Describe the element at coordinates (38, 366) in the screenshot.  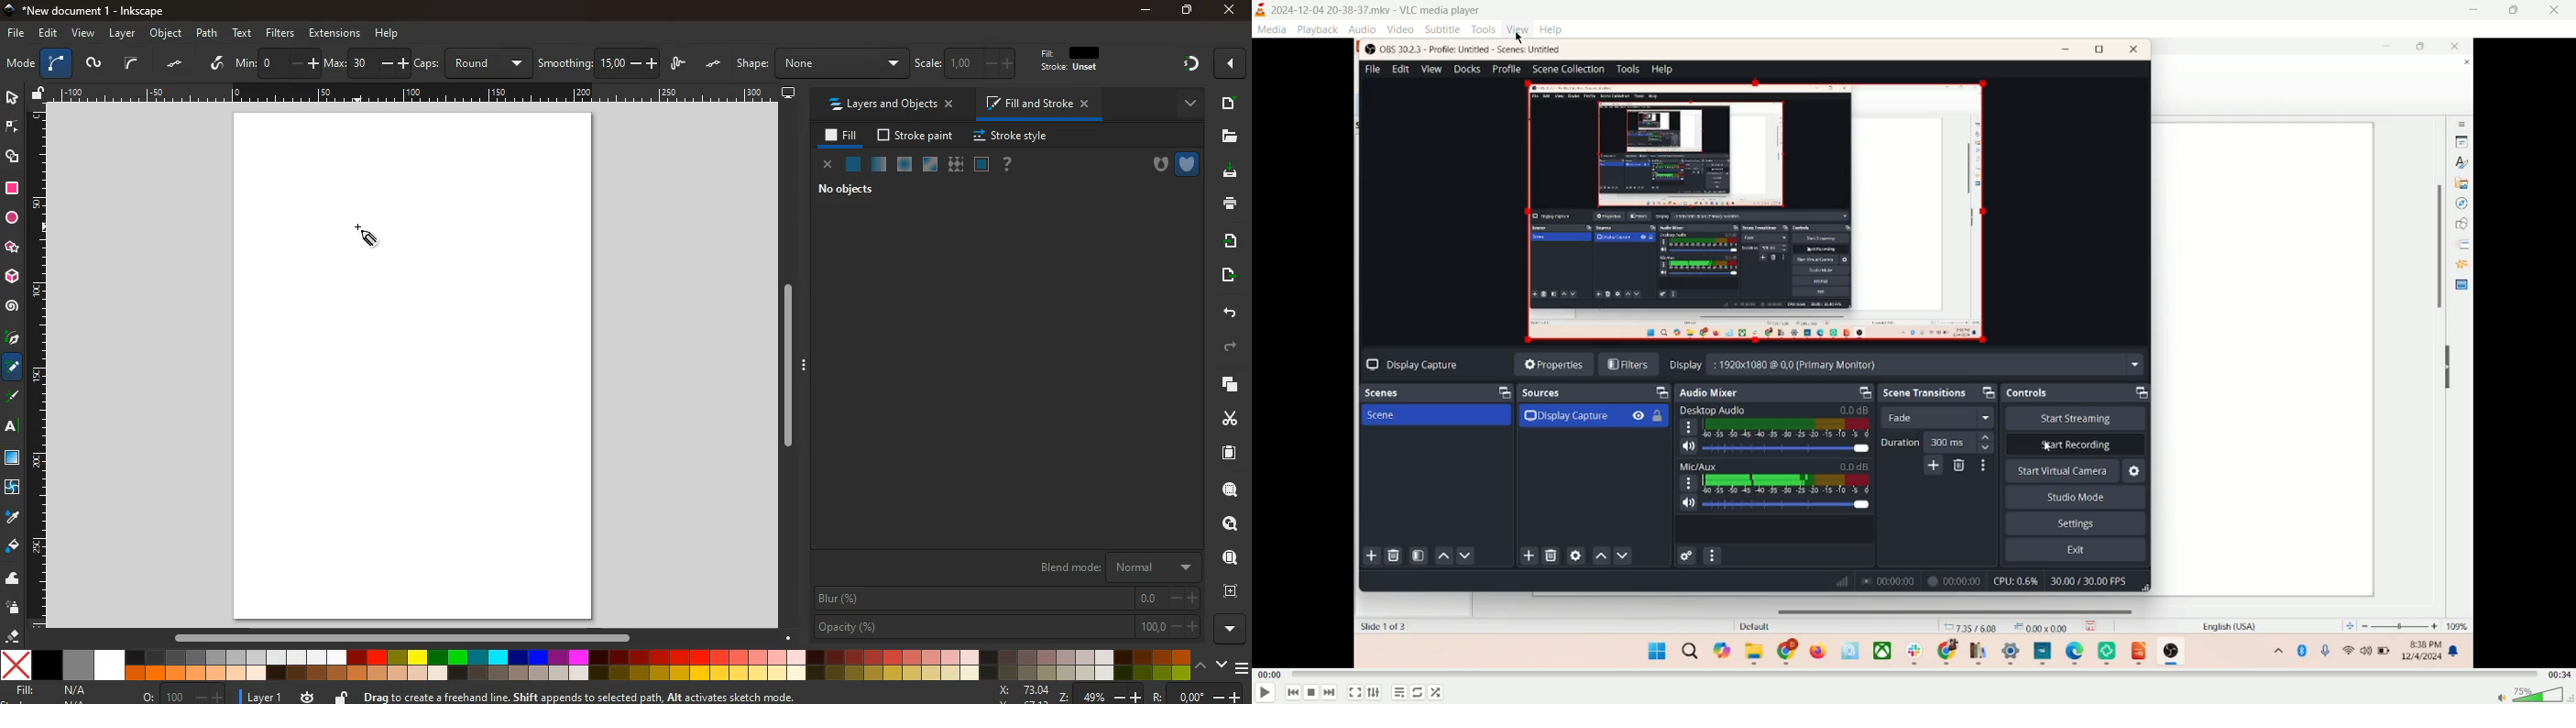
I see `Scale` at that location.